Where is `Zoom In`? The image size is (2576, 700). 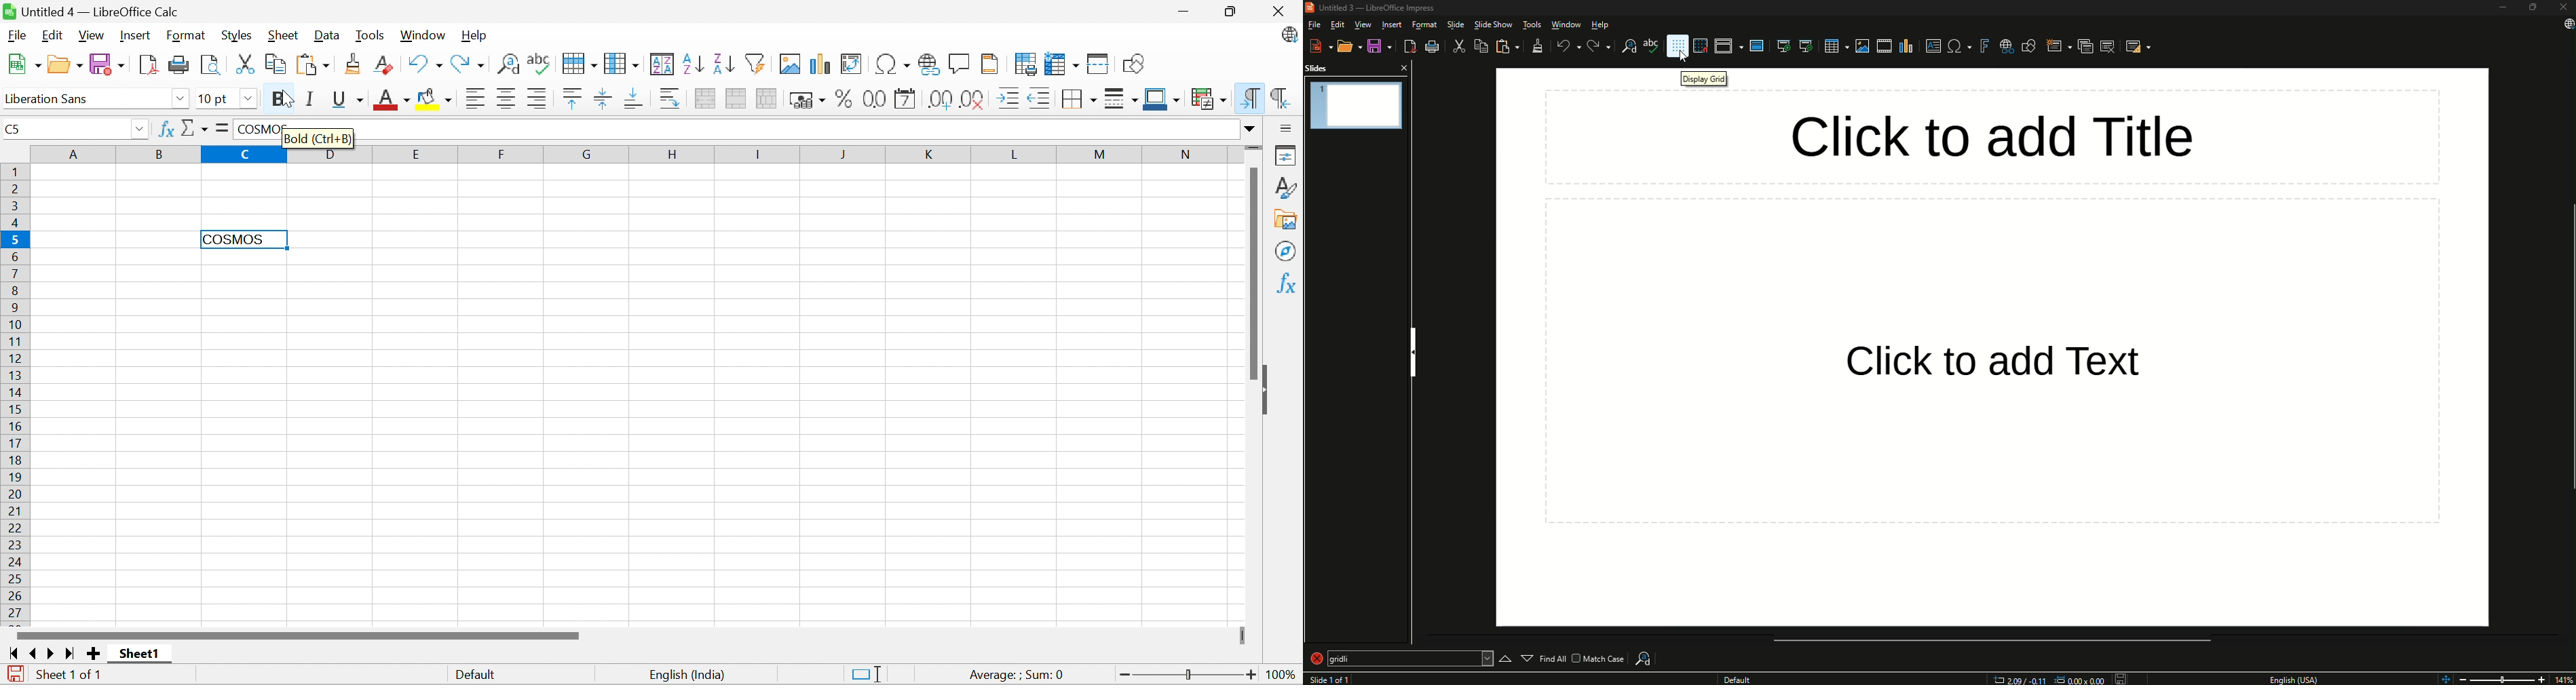
Zoom In is located at coordinates (1253, 673).